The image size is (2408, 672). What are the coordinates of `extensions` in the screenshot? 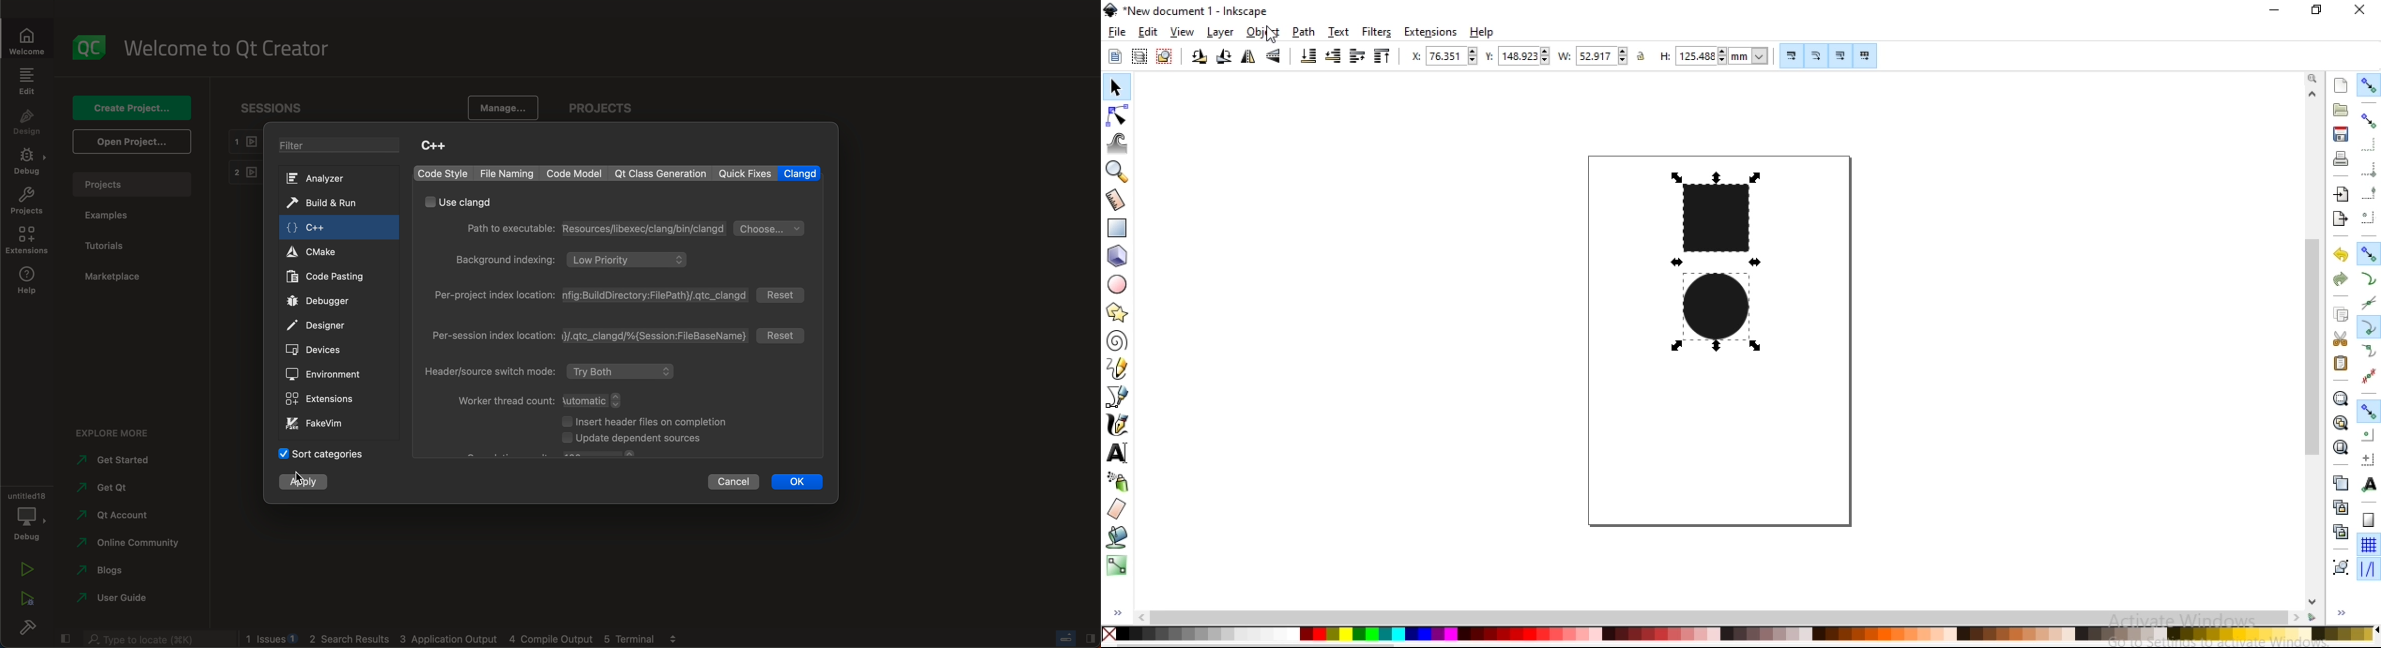 It's located at (27, 242).